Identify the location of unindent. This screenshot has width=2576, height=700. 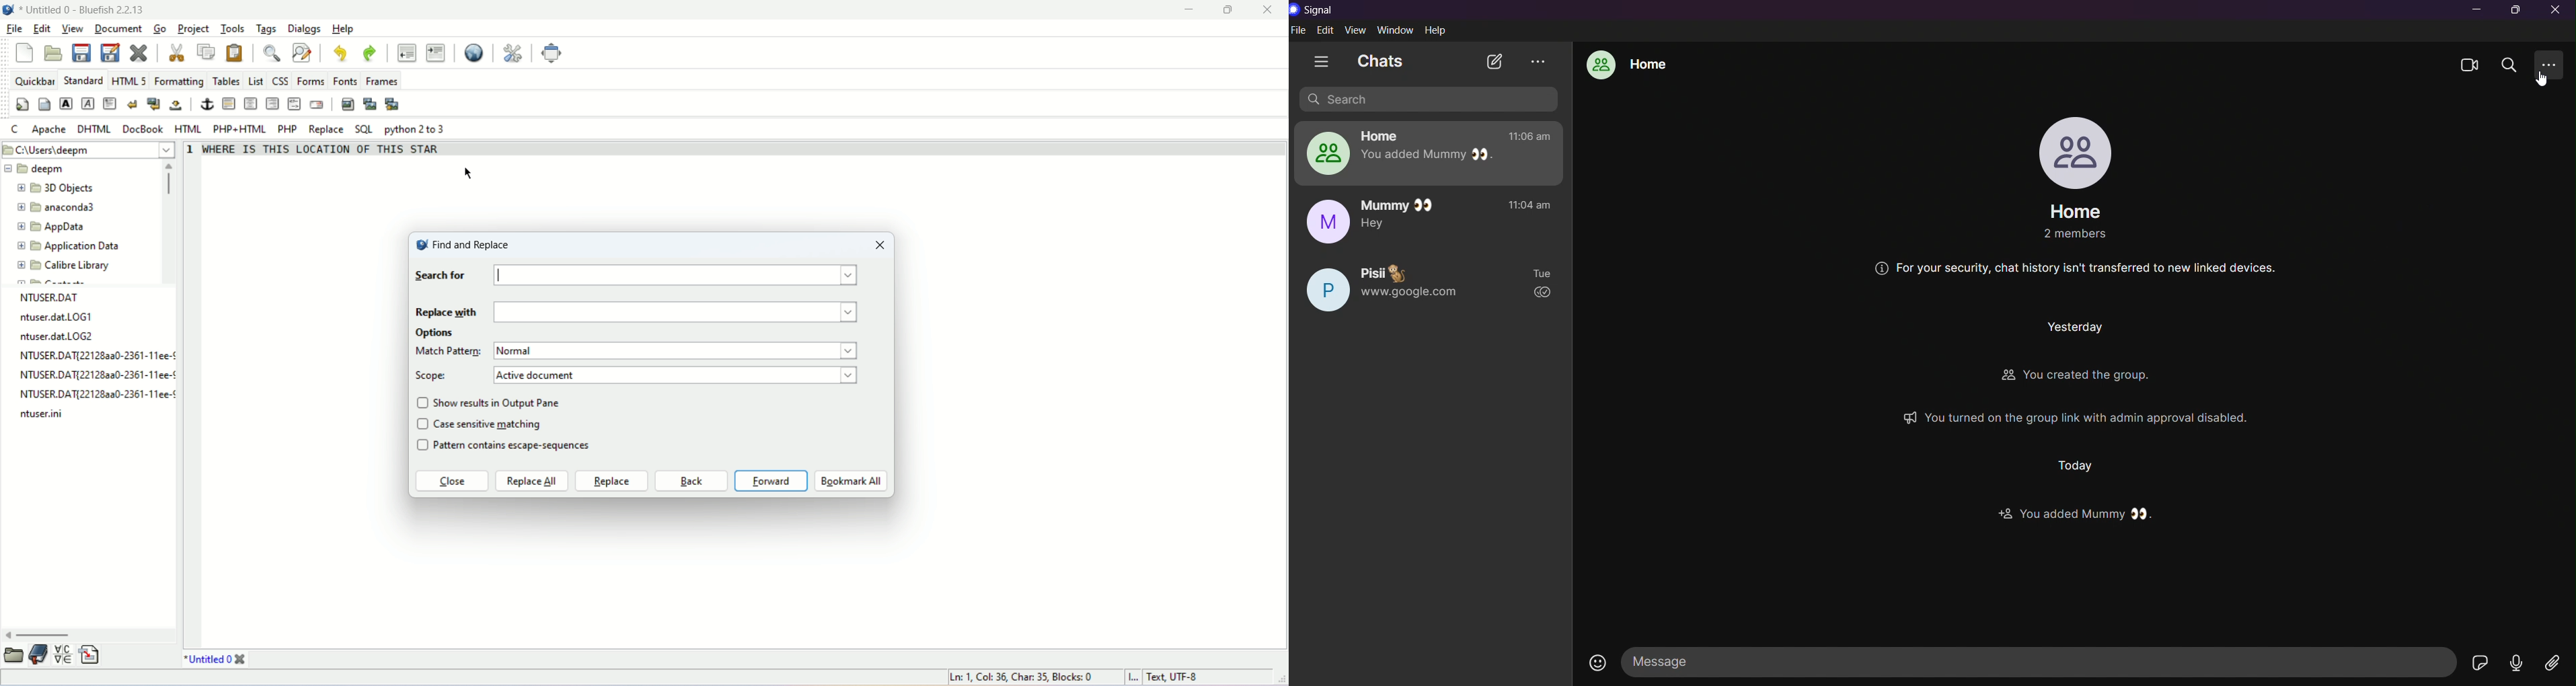
(406, 52).